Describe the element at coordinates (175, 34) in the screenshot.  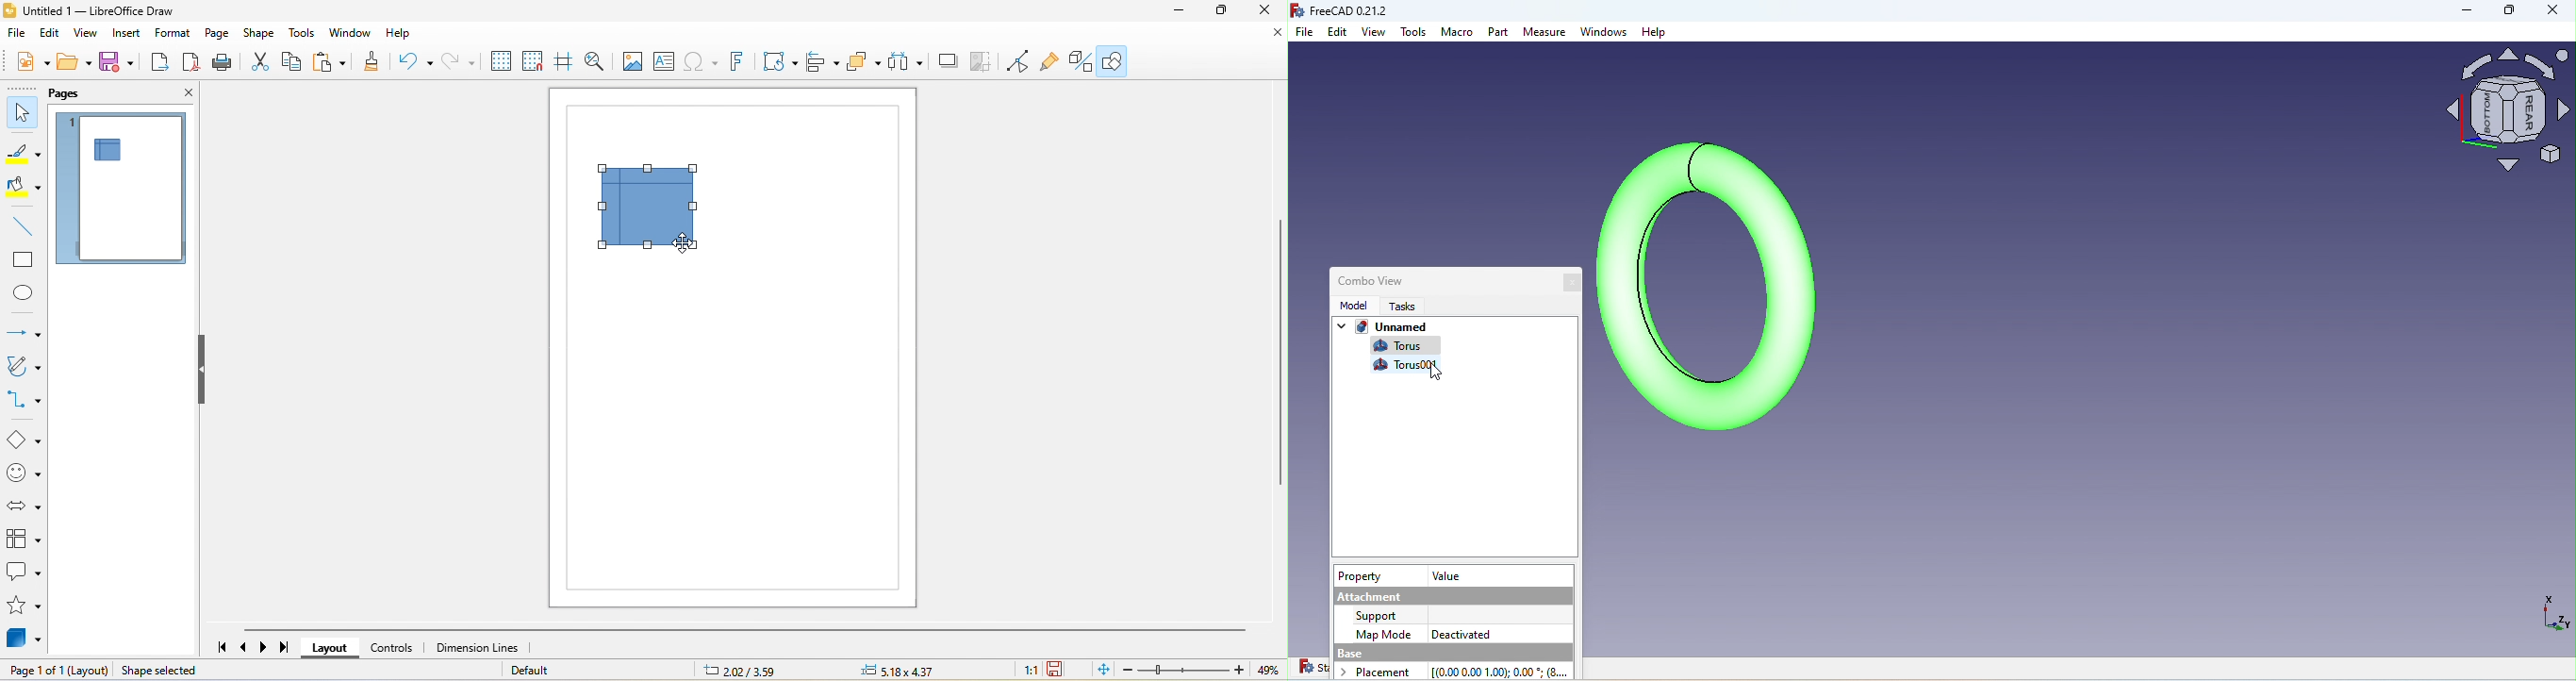
I see `format` at that location.